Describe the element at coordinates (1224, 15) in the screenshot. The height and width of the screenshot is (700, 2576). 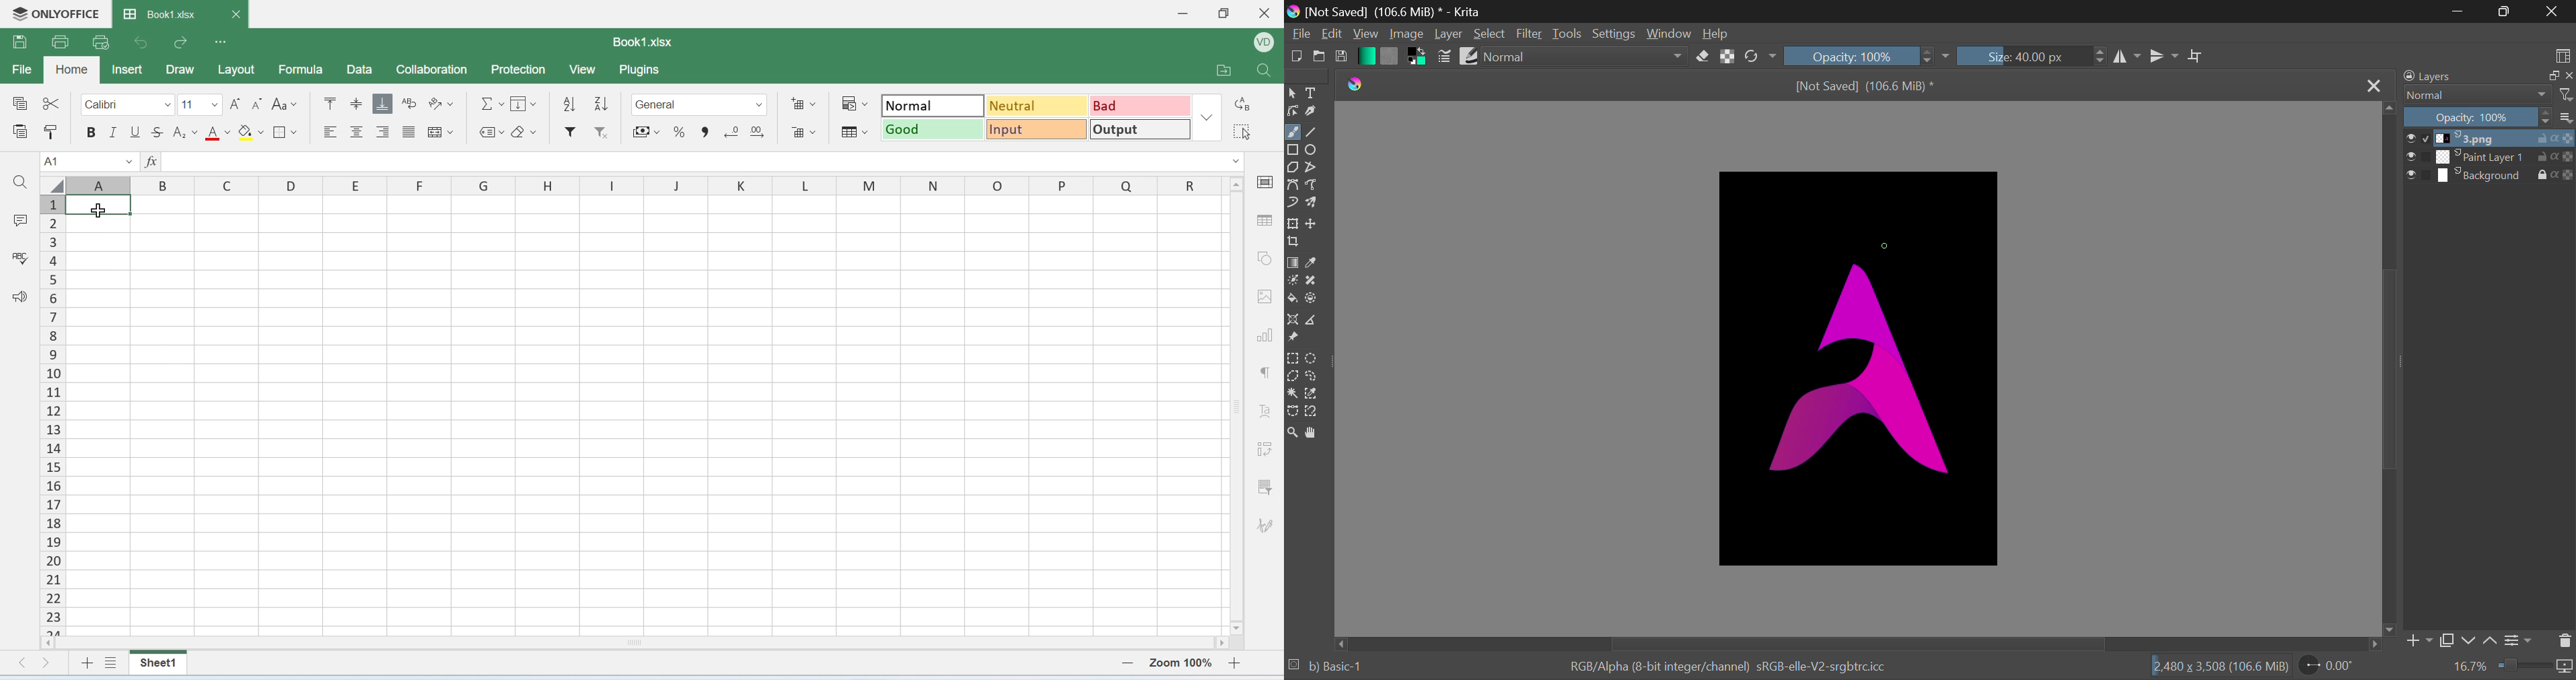
I see `restore` at that location.